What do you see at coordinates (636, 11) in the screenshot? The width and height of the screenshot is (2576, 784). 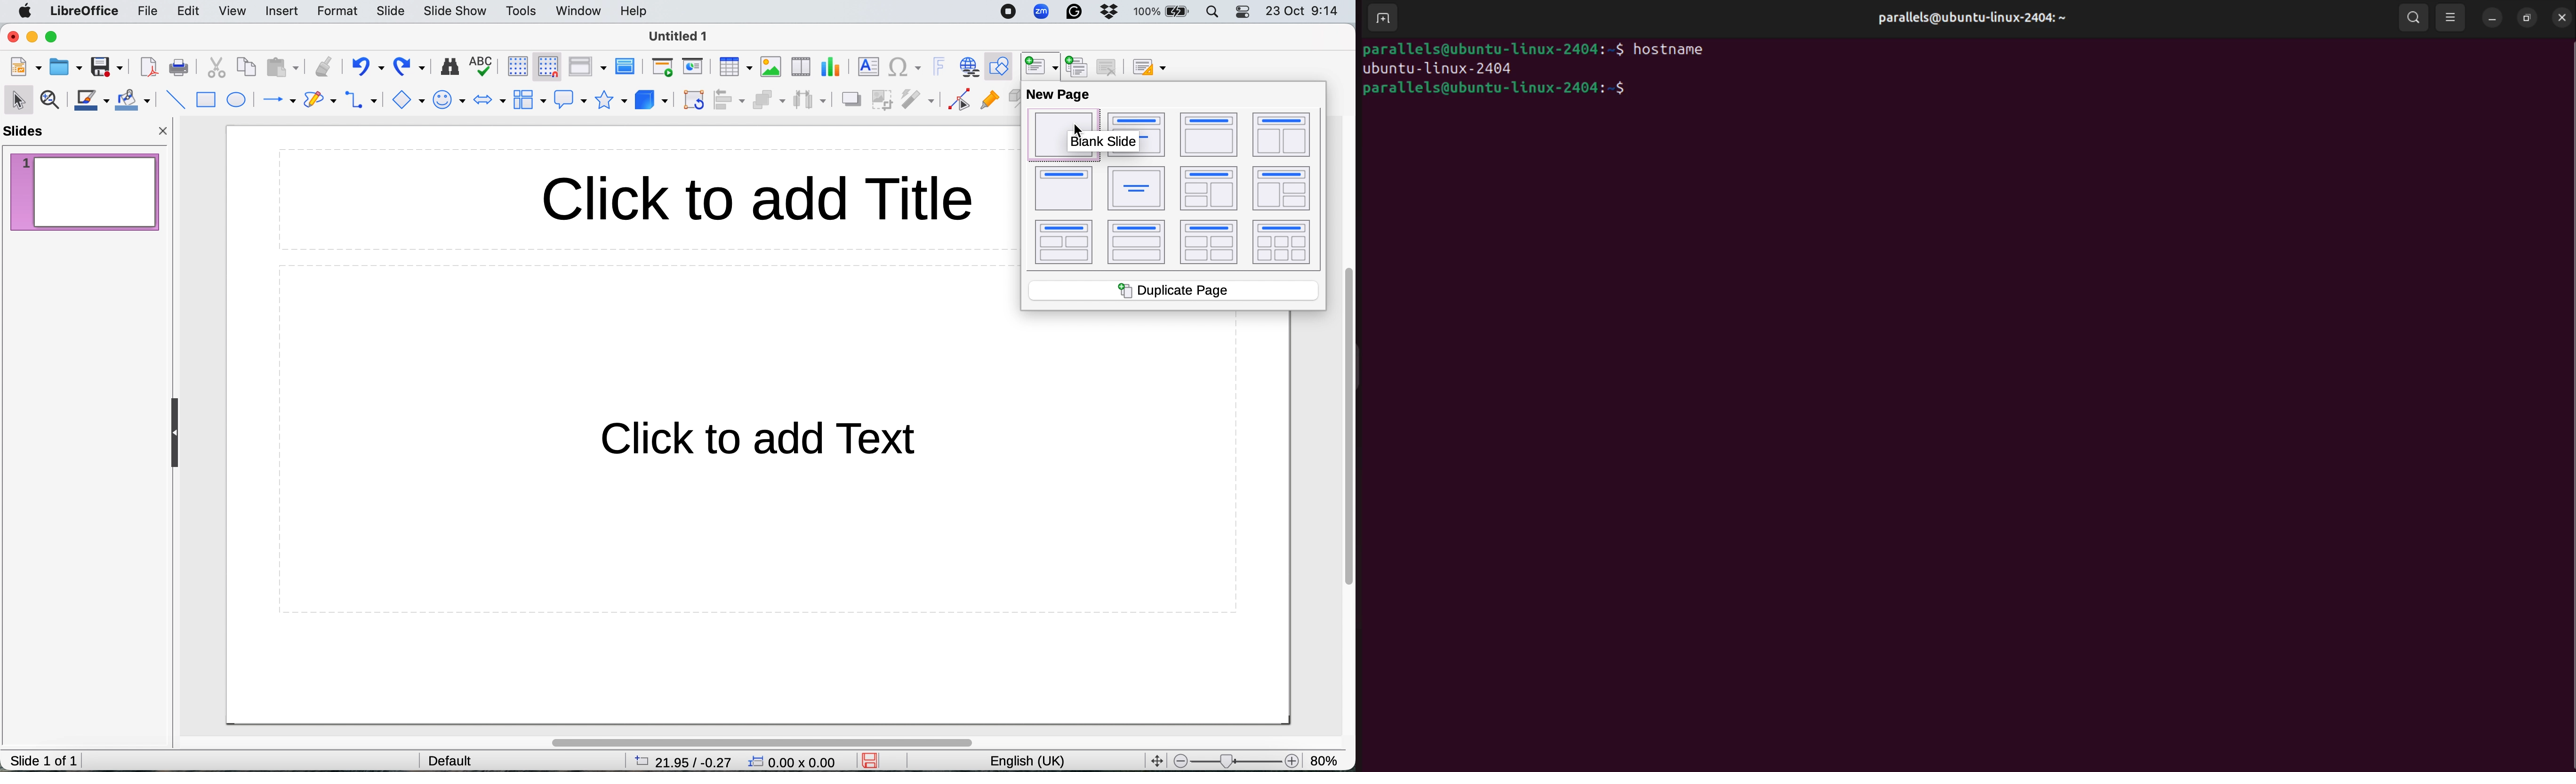 I see `help` at bounding box center [636, 11].